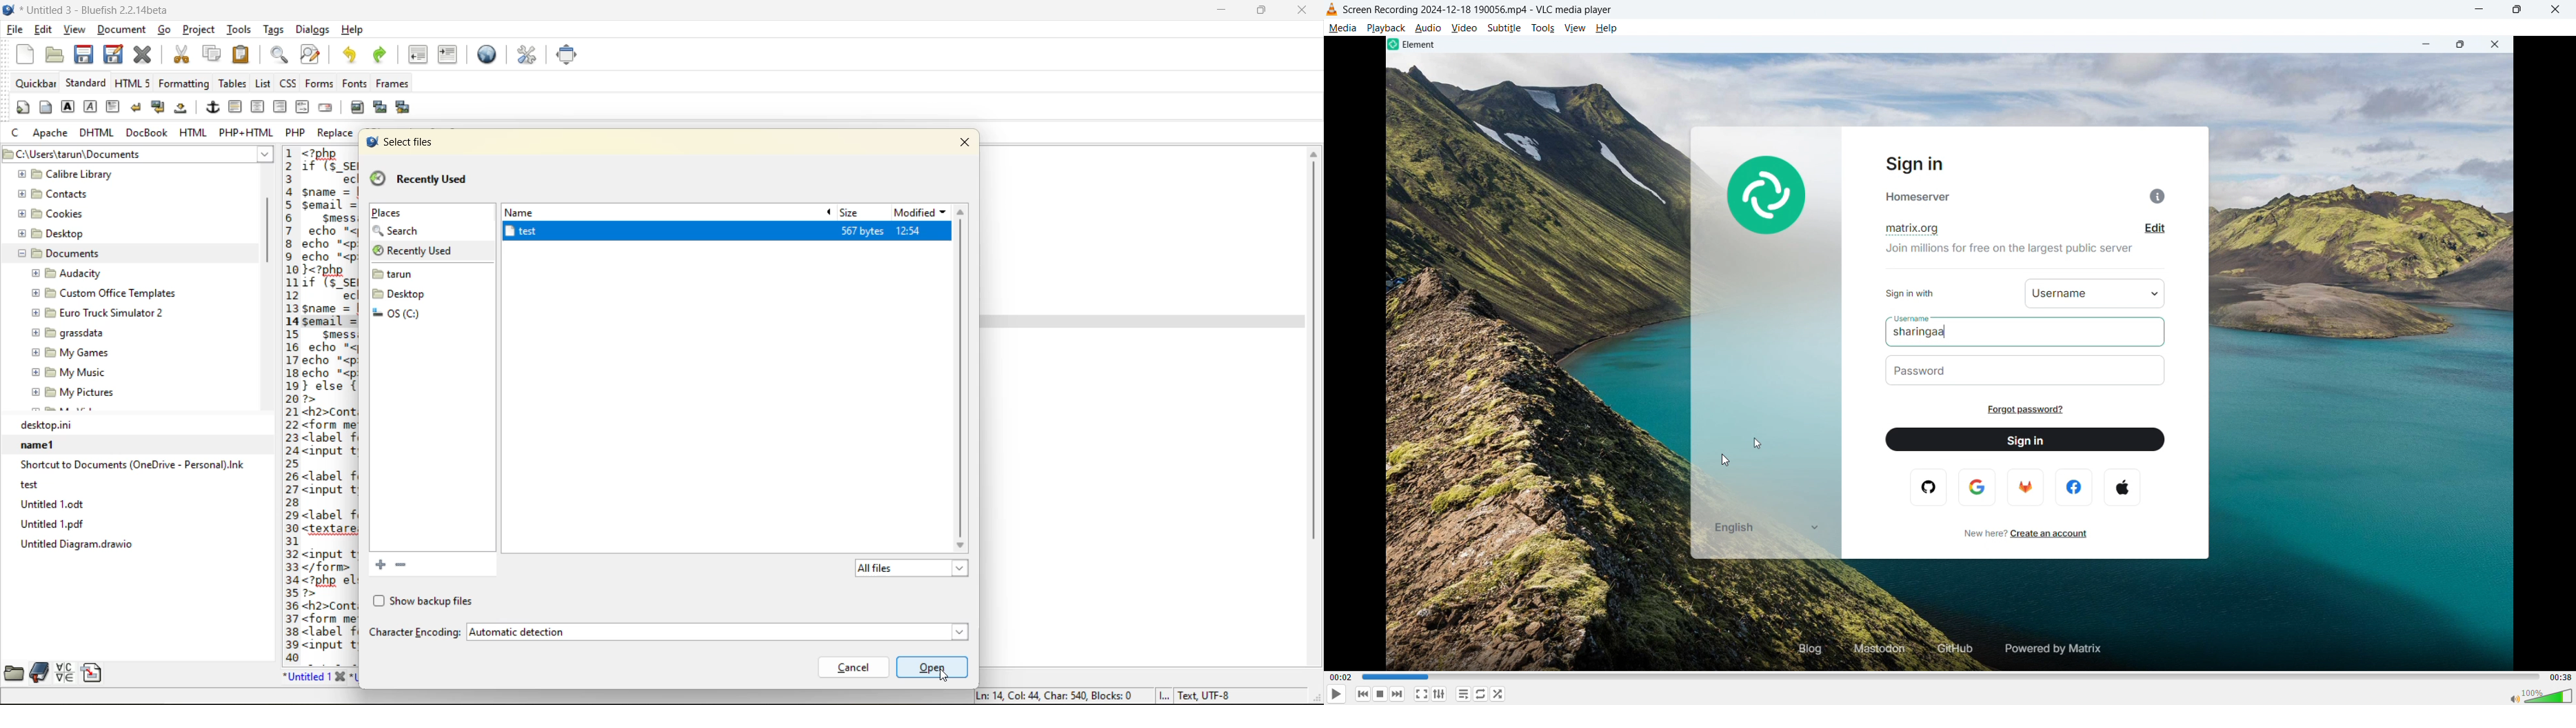  Describe the element at coordinates (84, 54) in the screenshot. I see `save` at that location.